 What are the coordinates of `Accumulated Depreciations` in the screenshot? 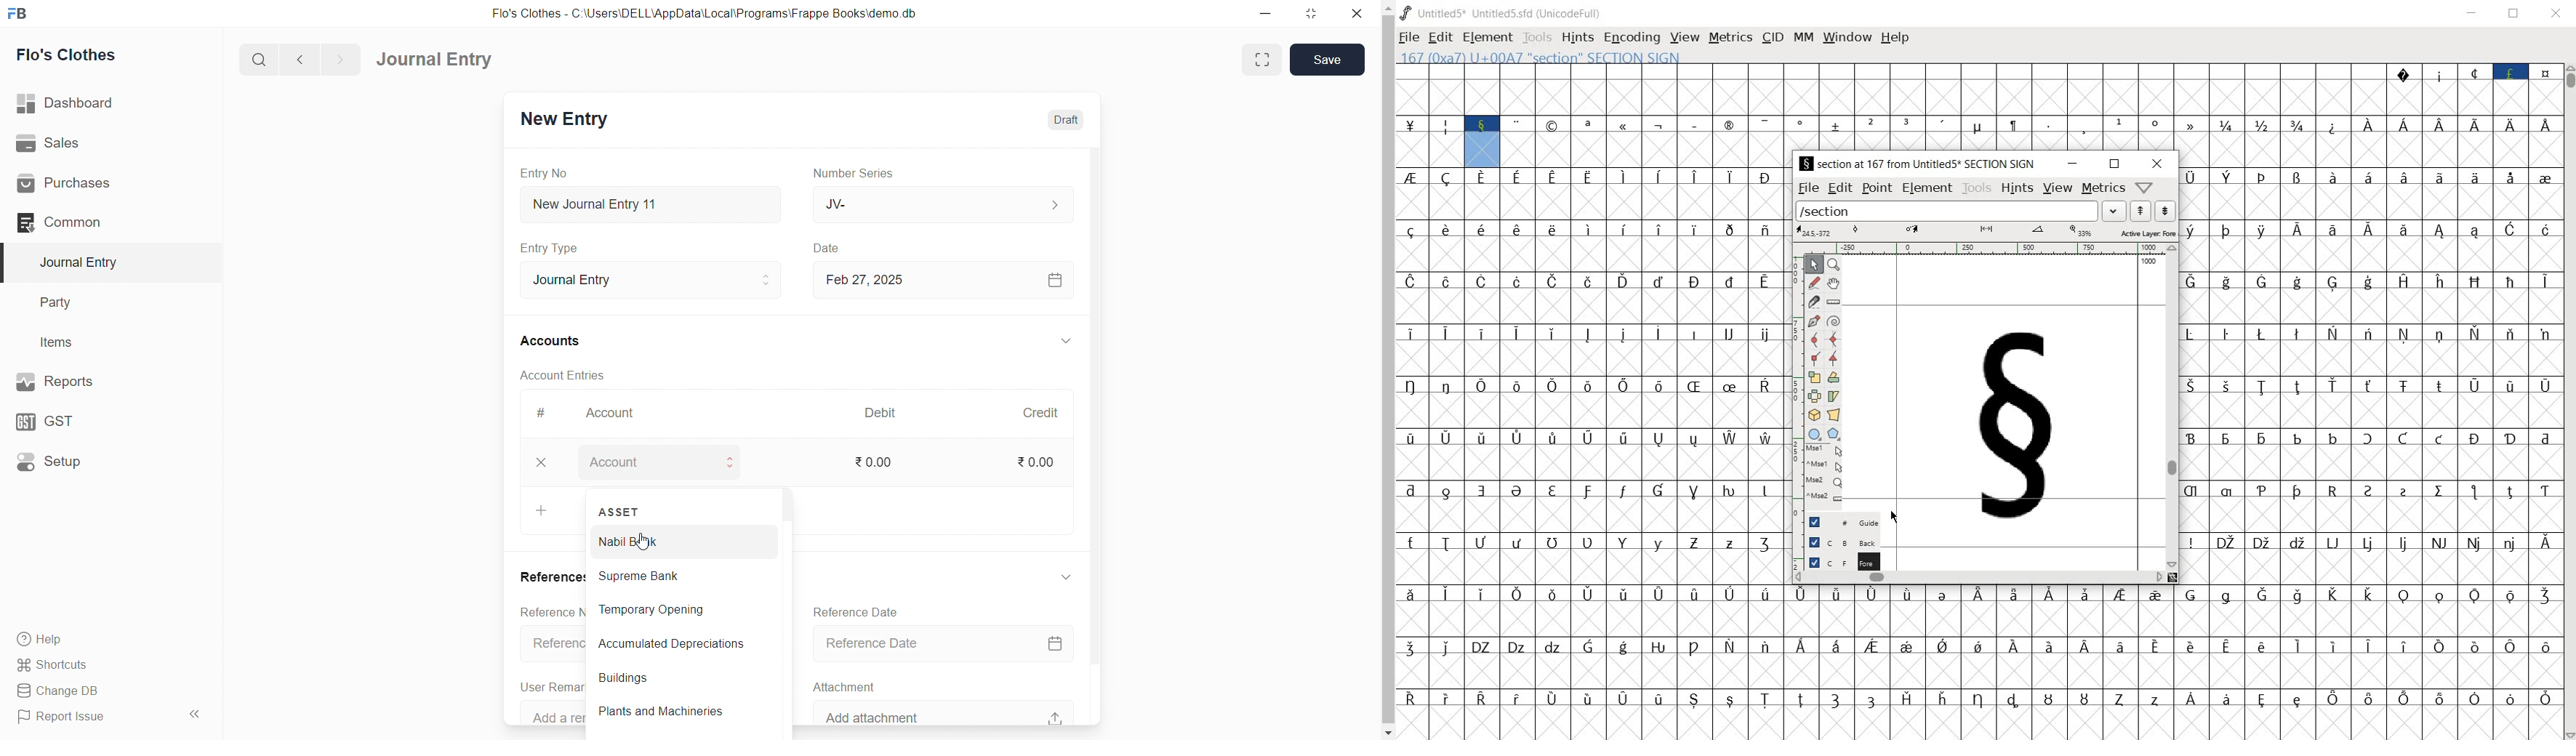 It's located at (677, 647).